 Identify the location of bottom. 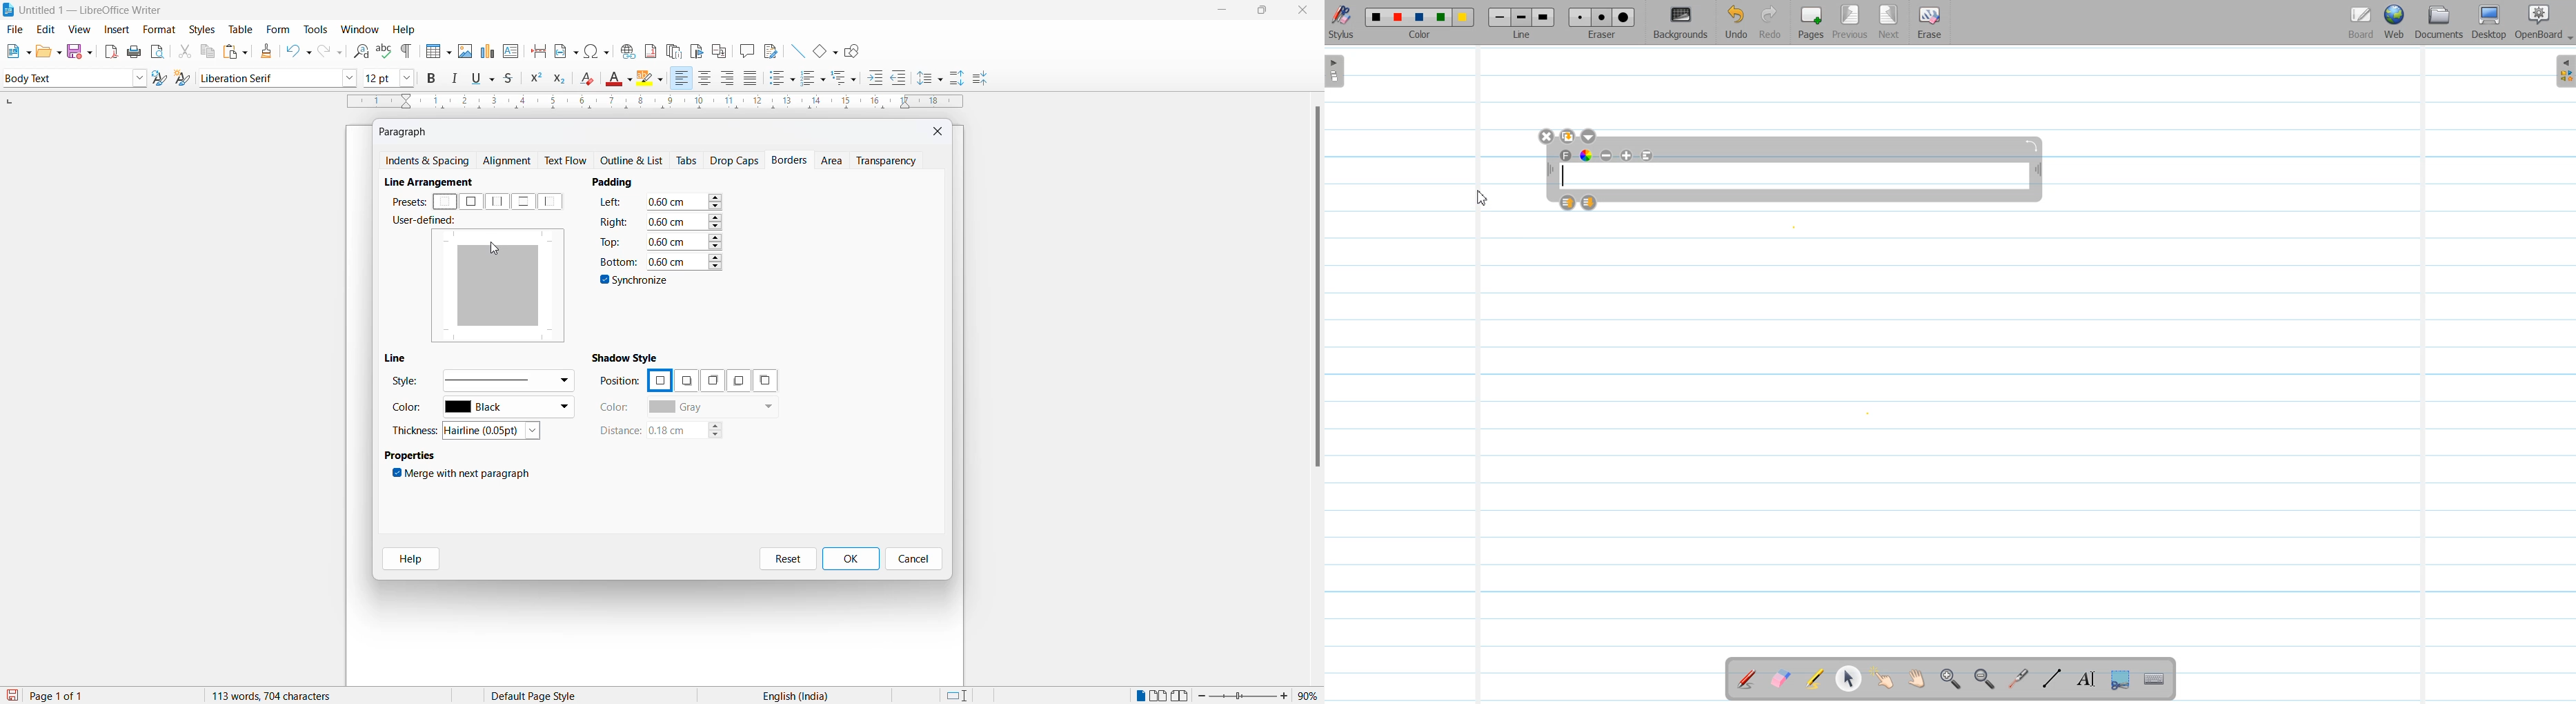
(617, 262).